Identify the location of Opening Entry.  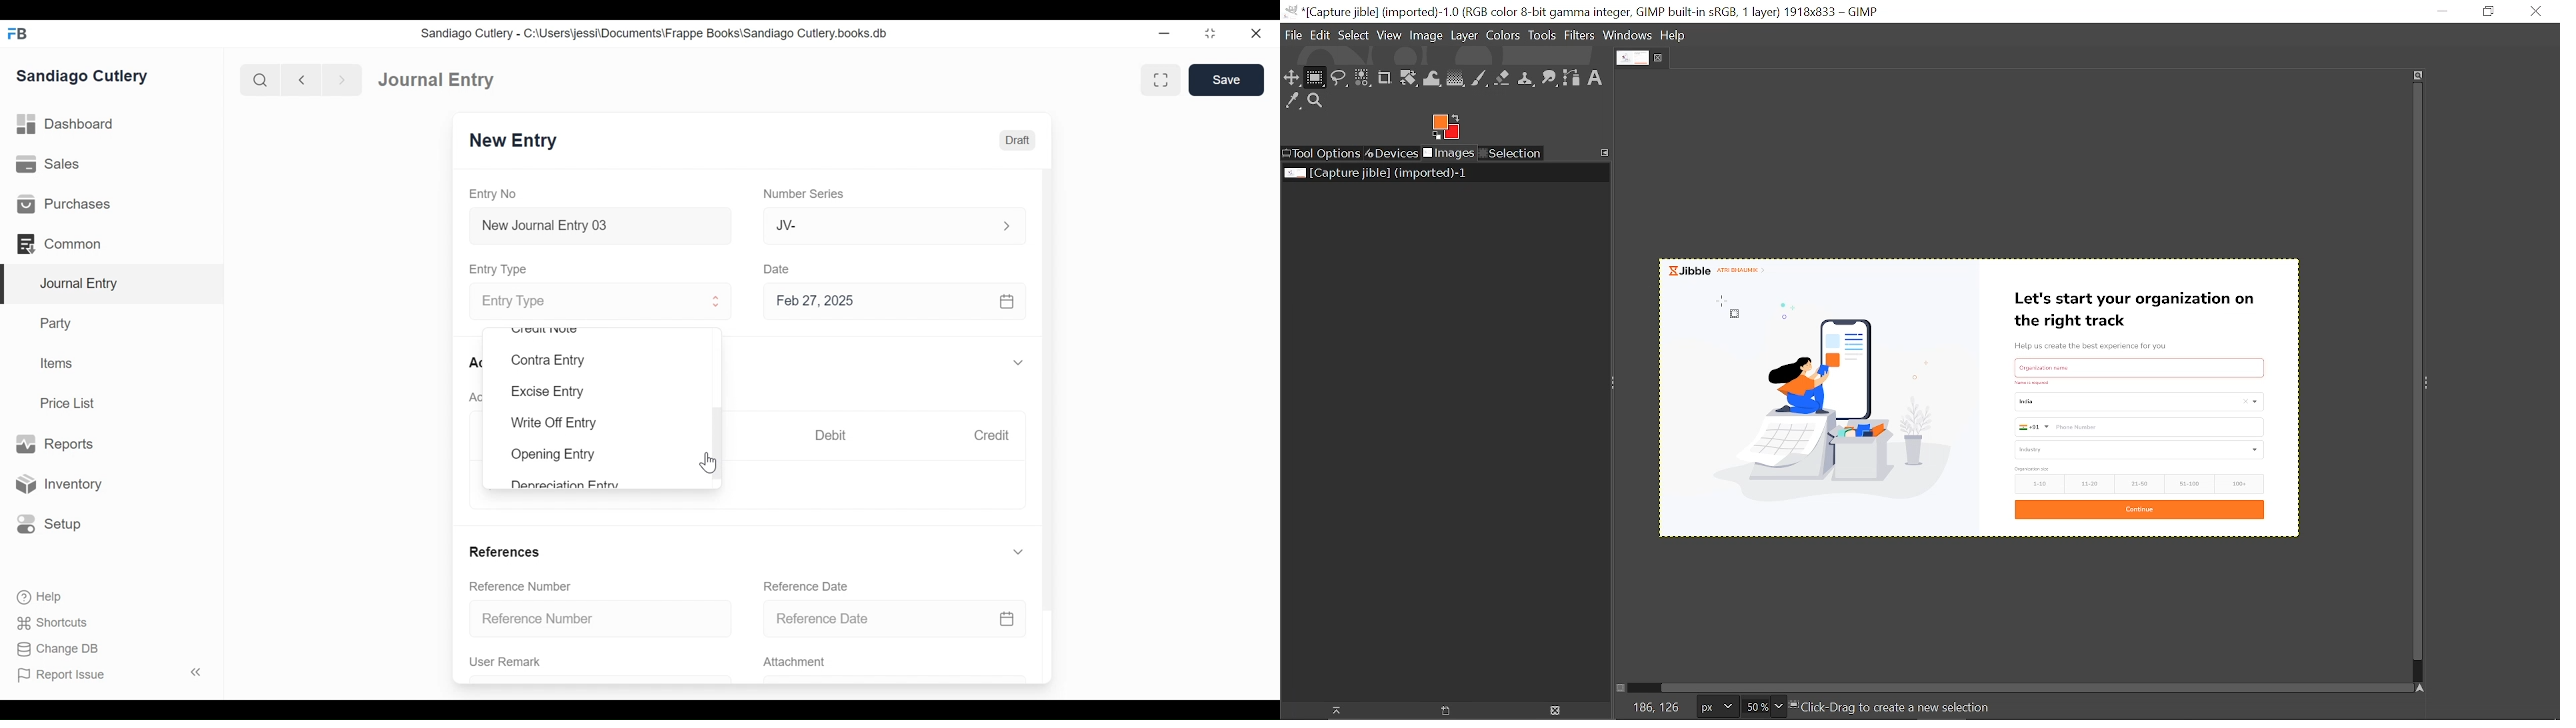
(557, 455).